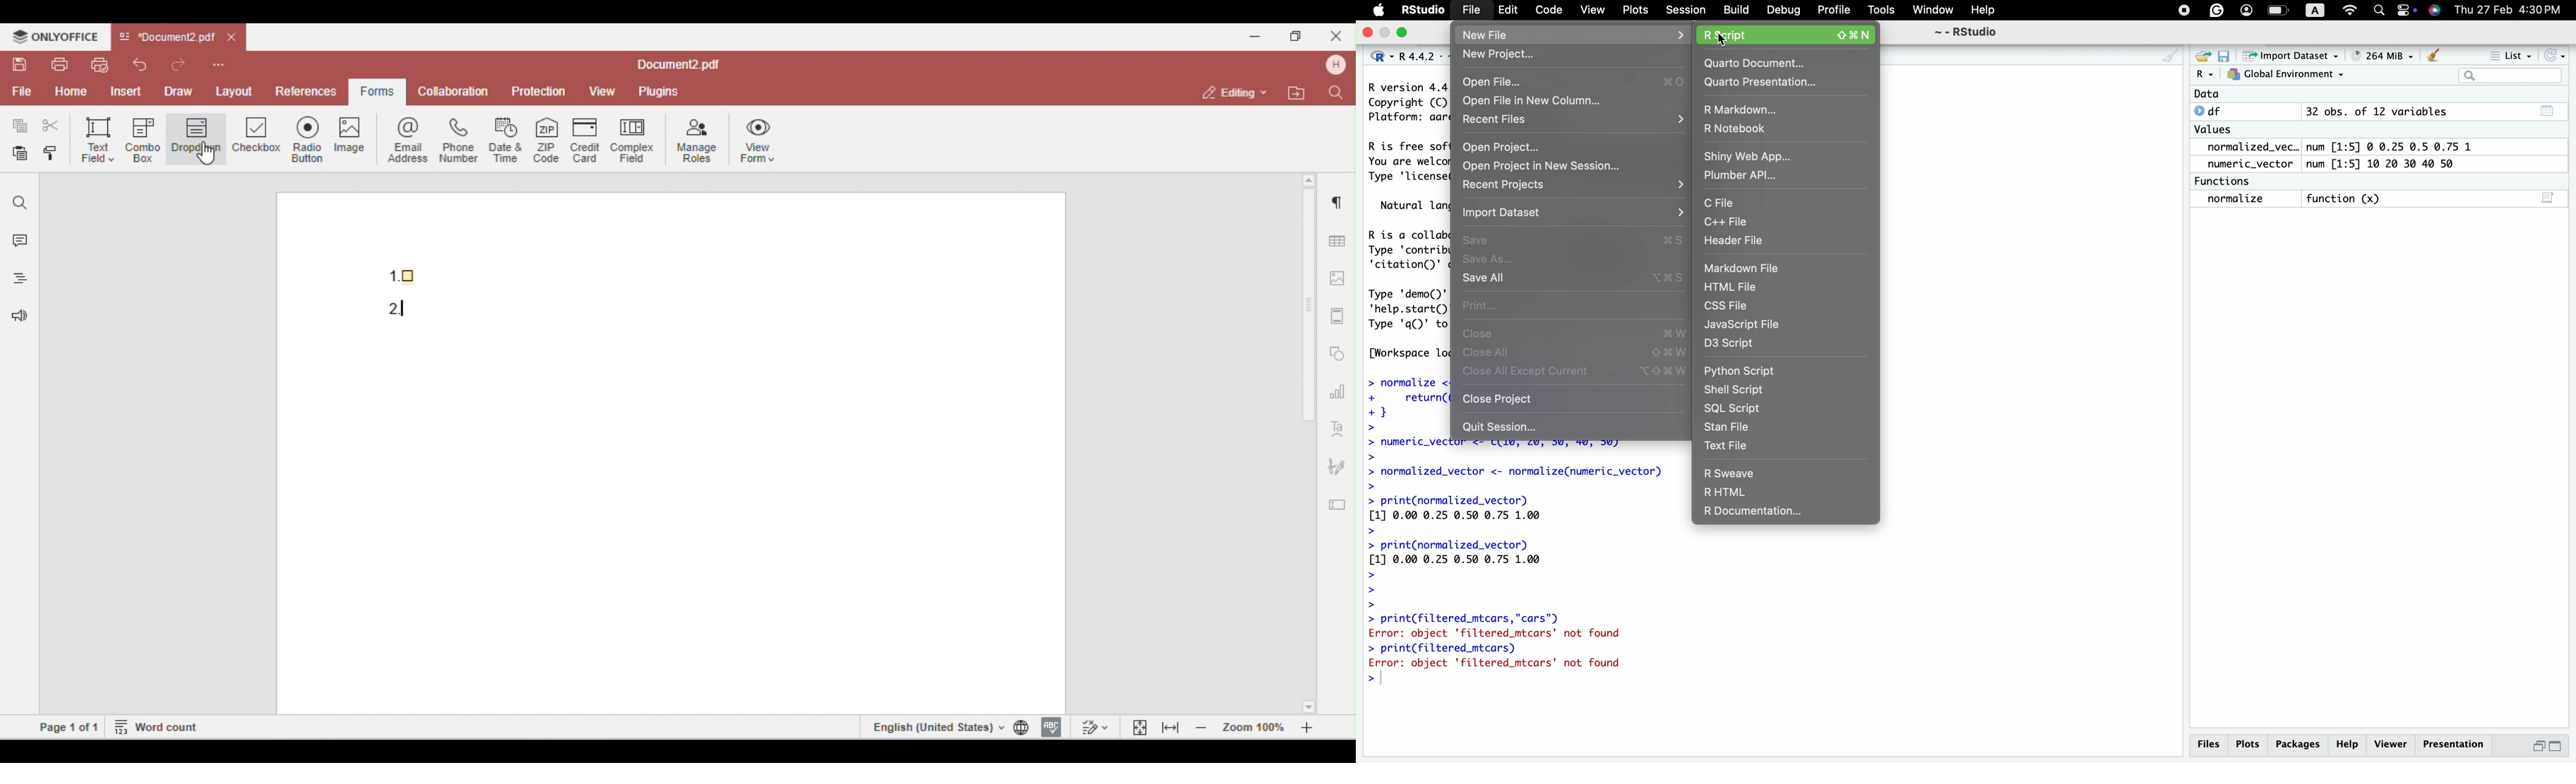 This screenshot has width=2576, height=784. Describe the element at coordinates (2228, 57) in the screenshot. I see `save workspace as` at that location.